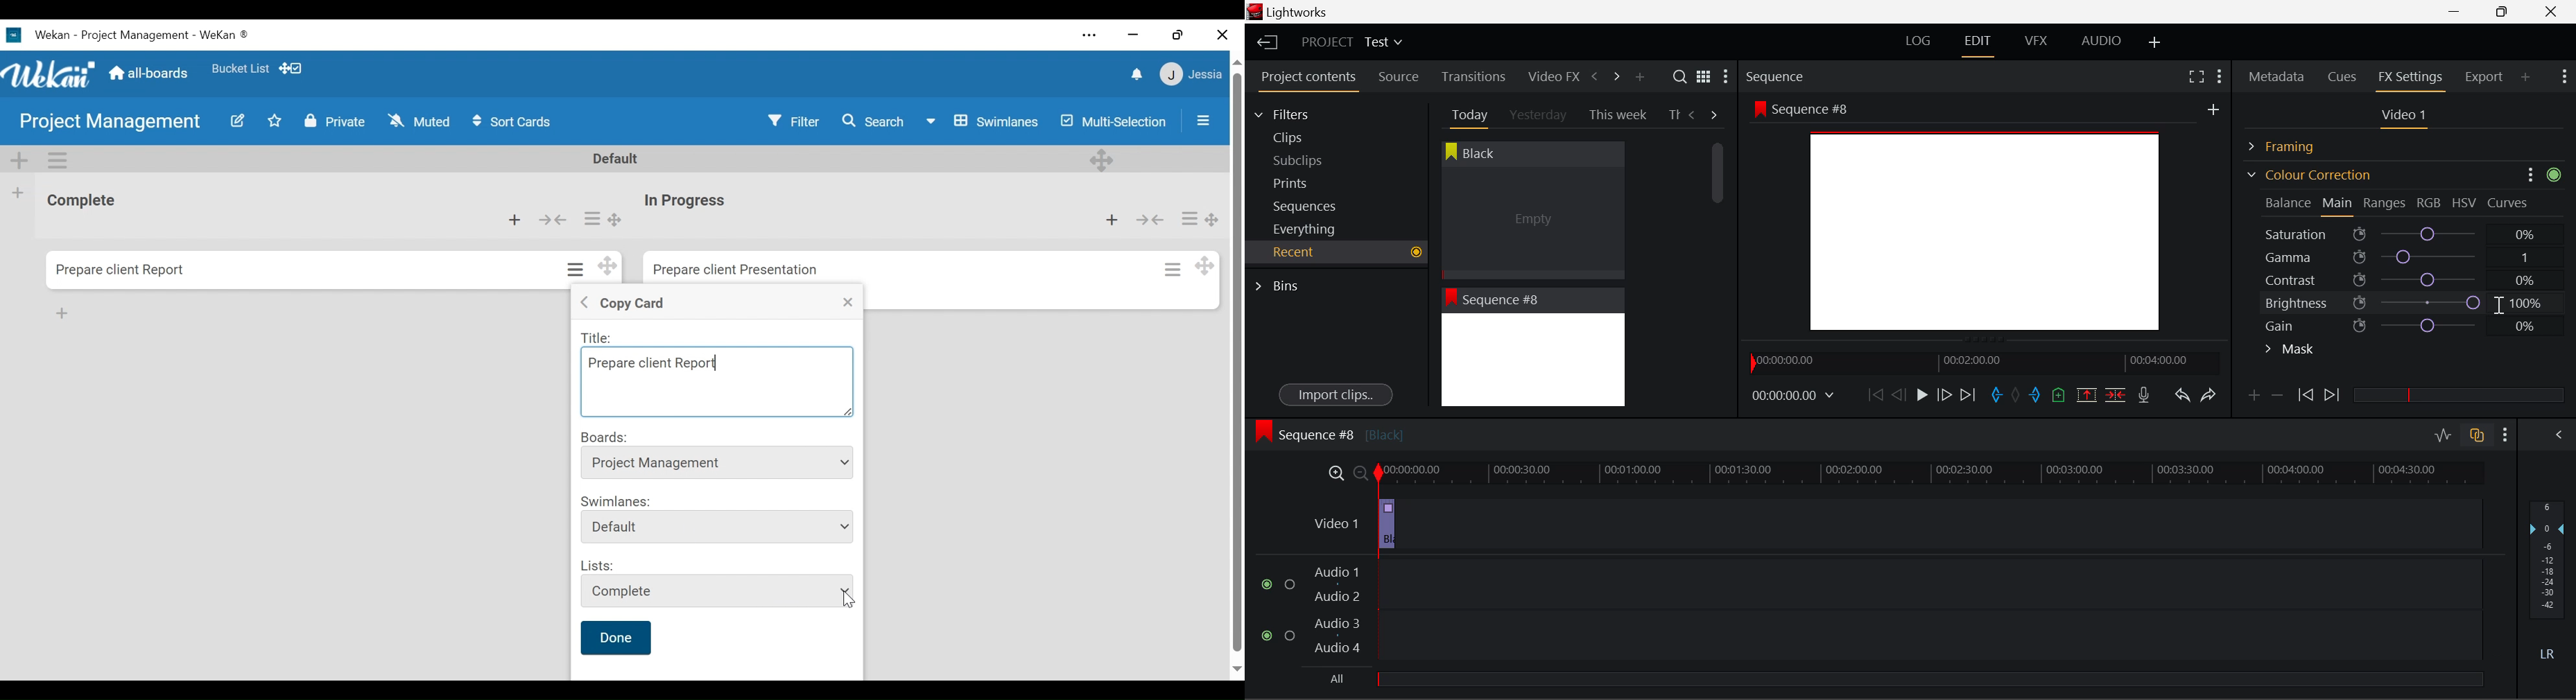 This screenshot has width=2576, height=700. What do you see at coordinates (2086, 394) in the screenshot?
I see `Remove marked section` at bounding box center [2086, 394].